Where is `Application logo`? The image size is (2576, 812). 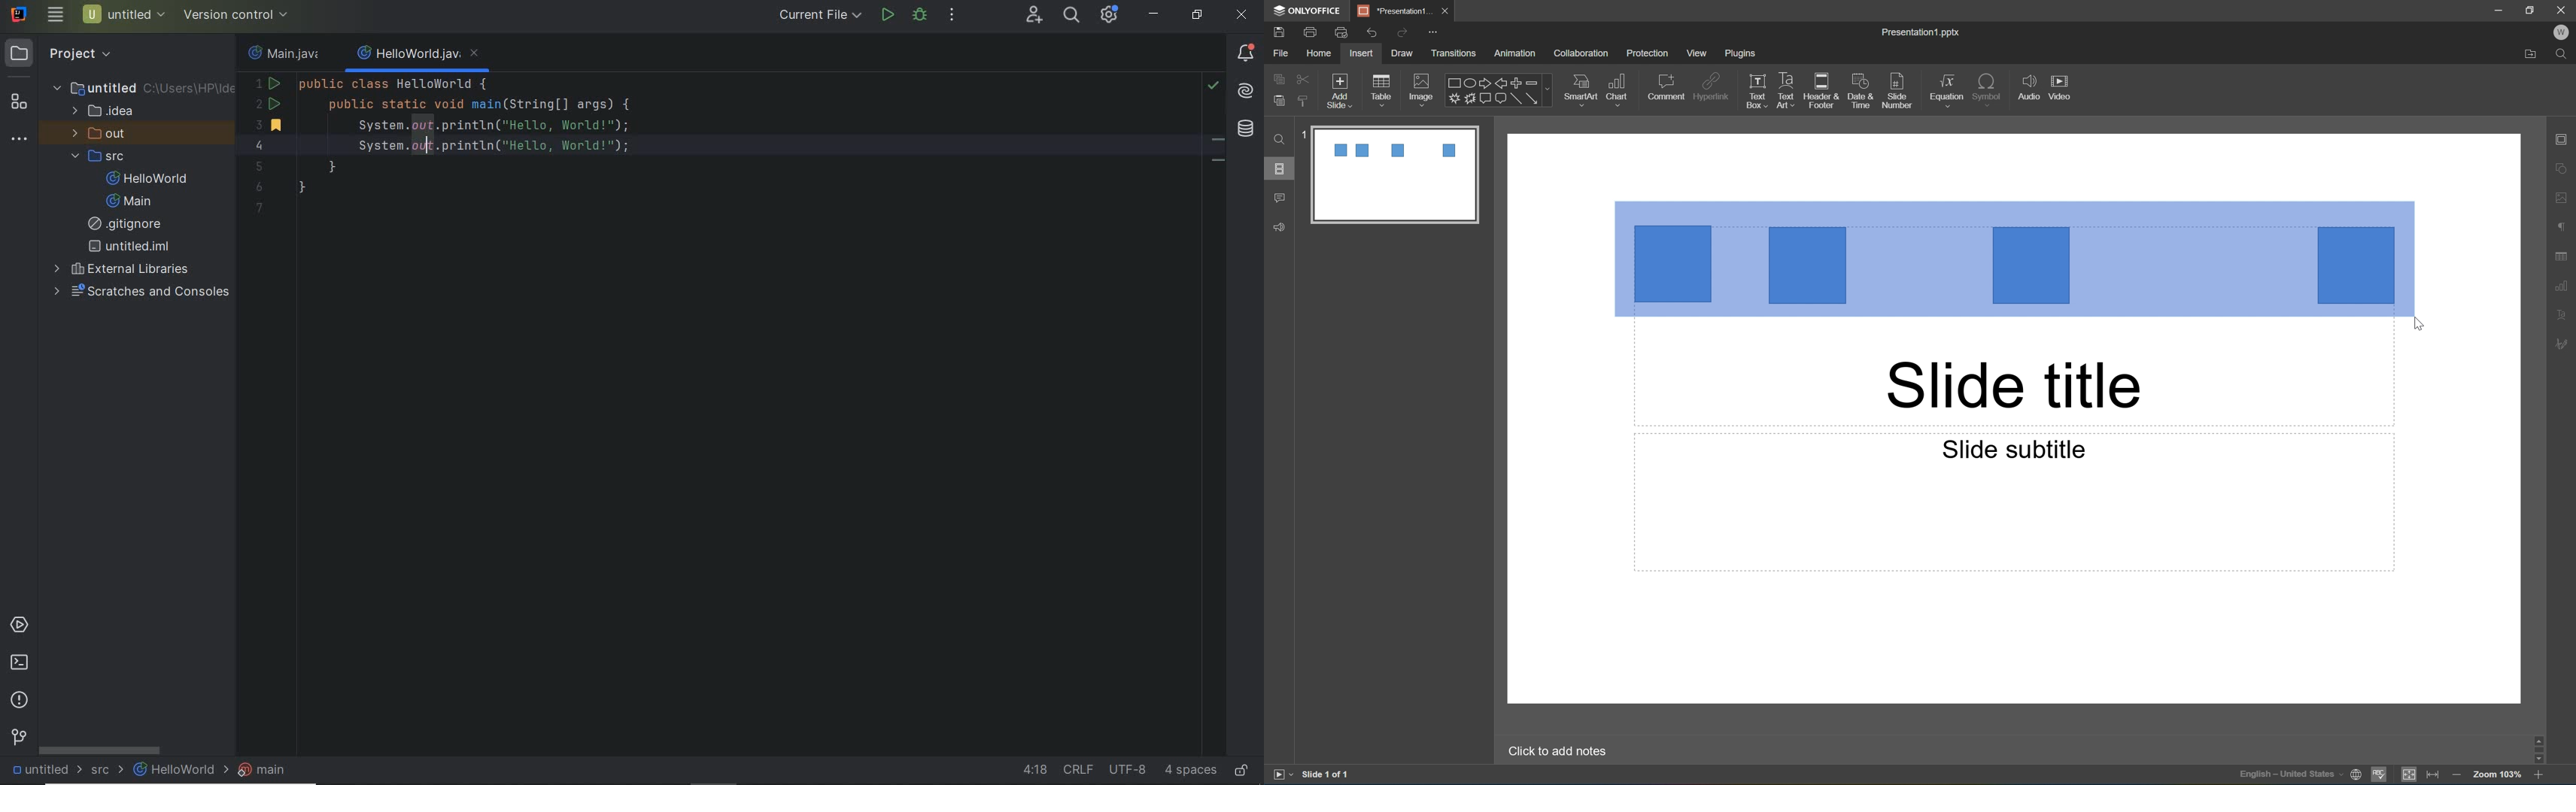 Application logo is located at coordinates (17, 13).